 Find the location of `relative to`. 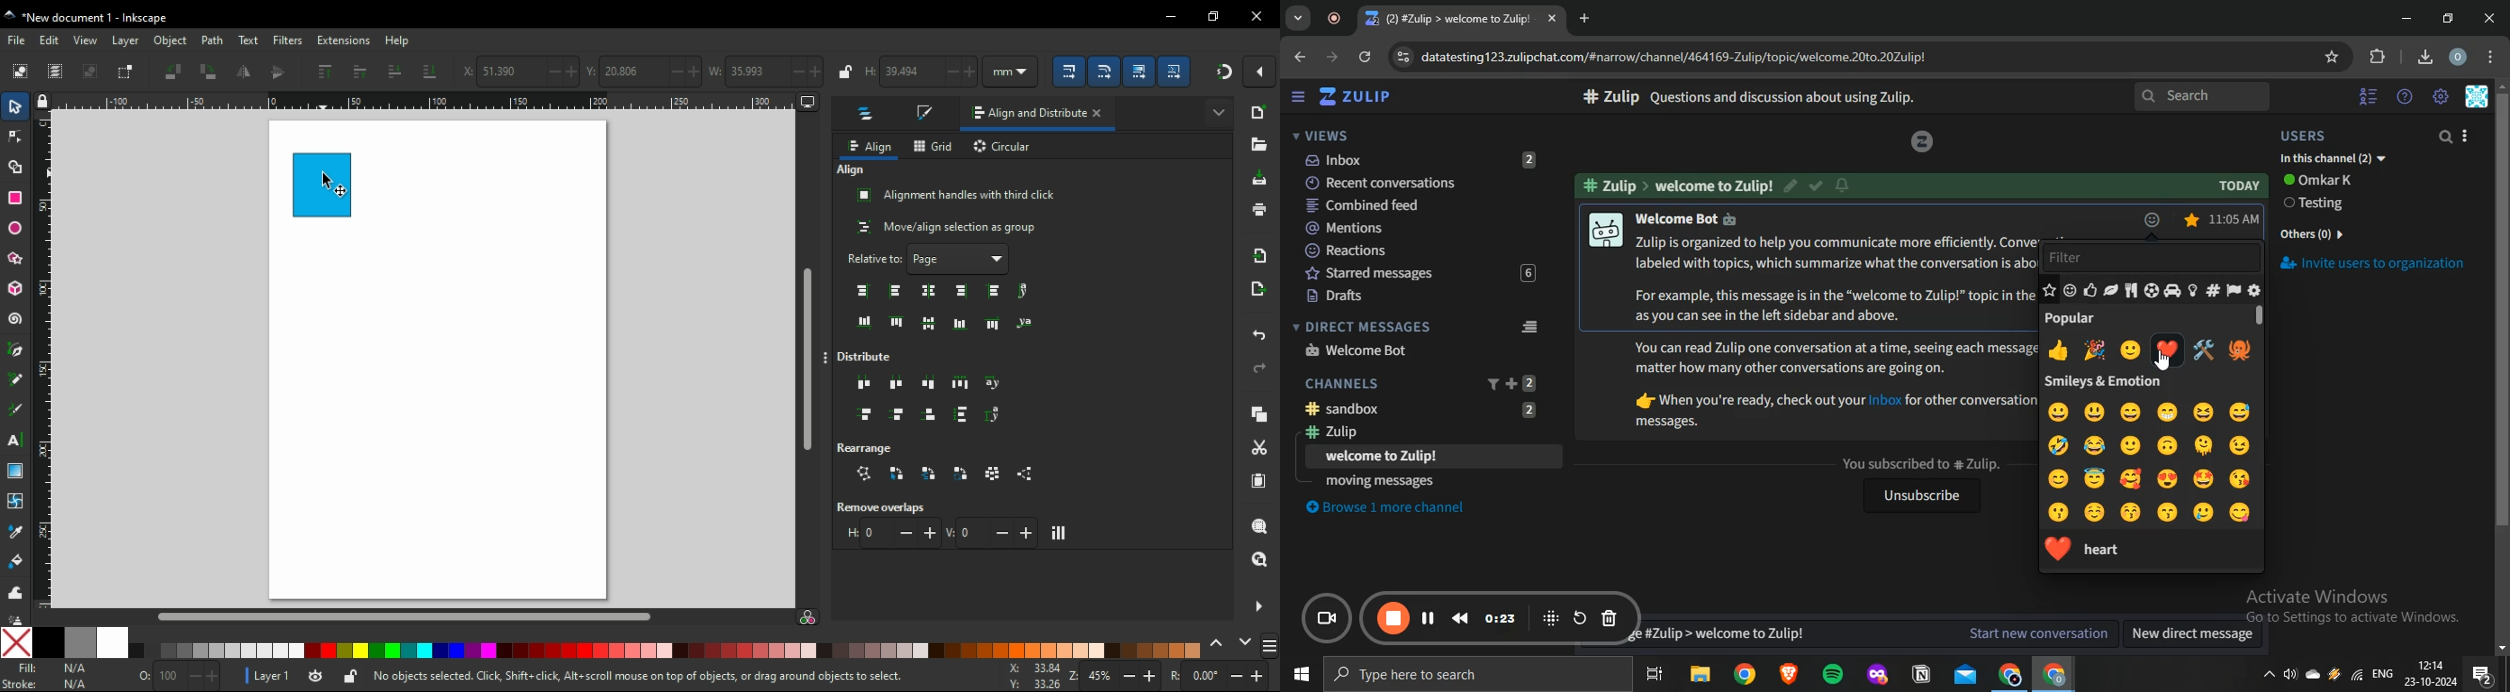

relative to is located at coordinates (929, 259).